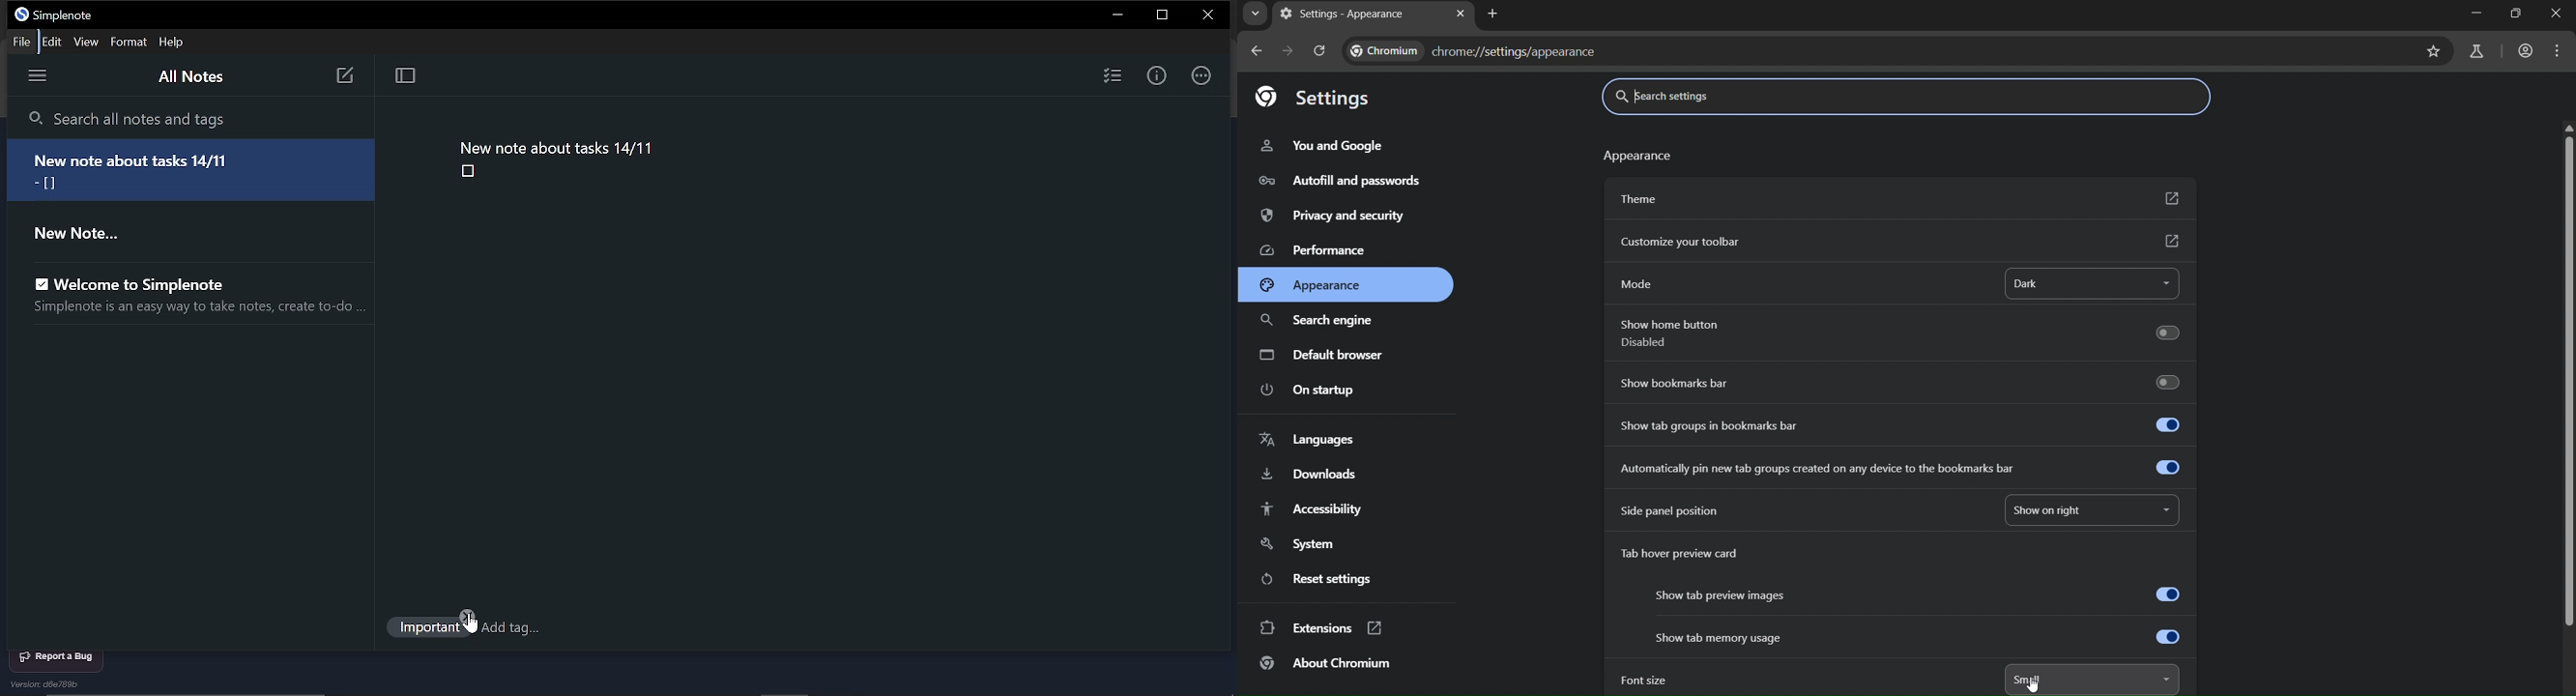 This screenshot has height=700, width=2576. What do you see at coordinates (190, 79) in the screenshot?
I see `All notes` at bounding box center [190, 79].